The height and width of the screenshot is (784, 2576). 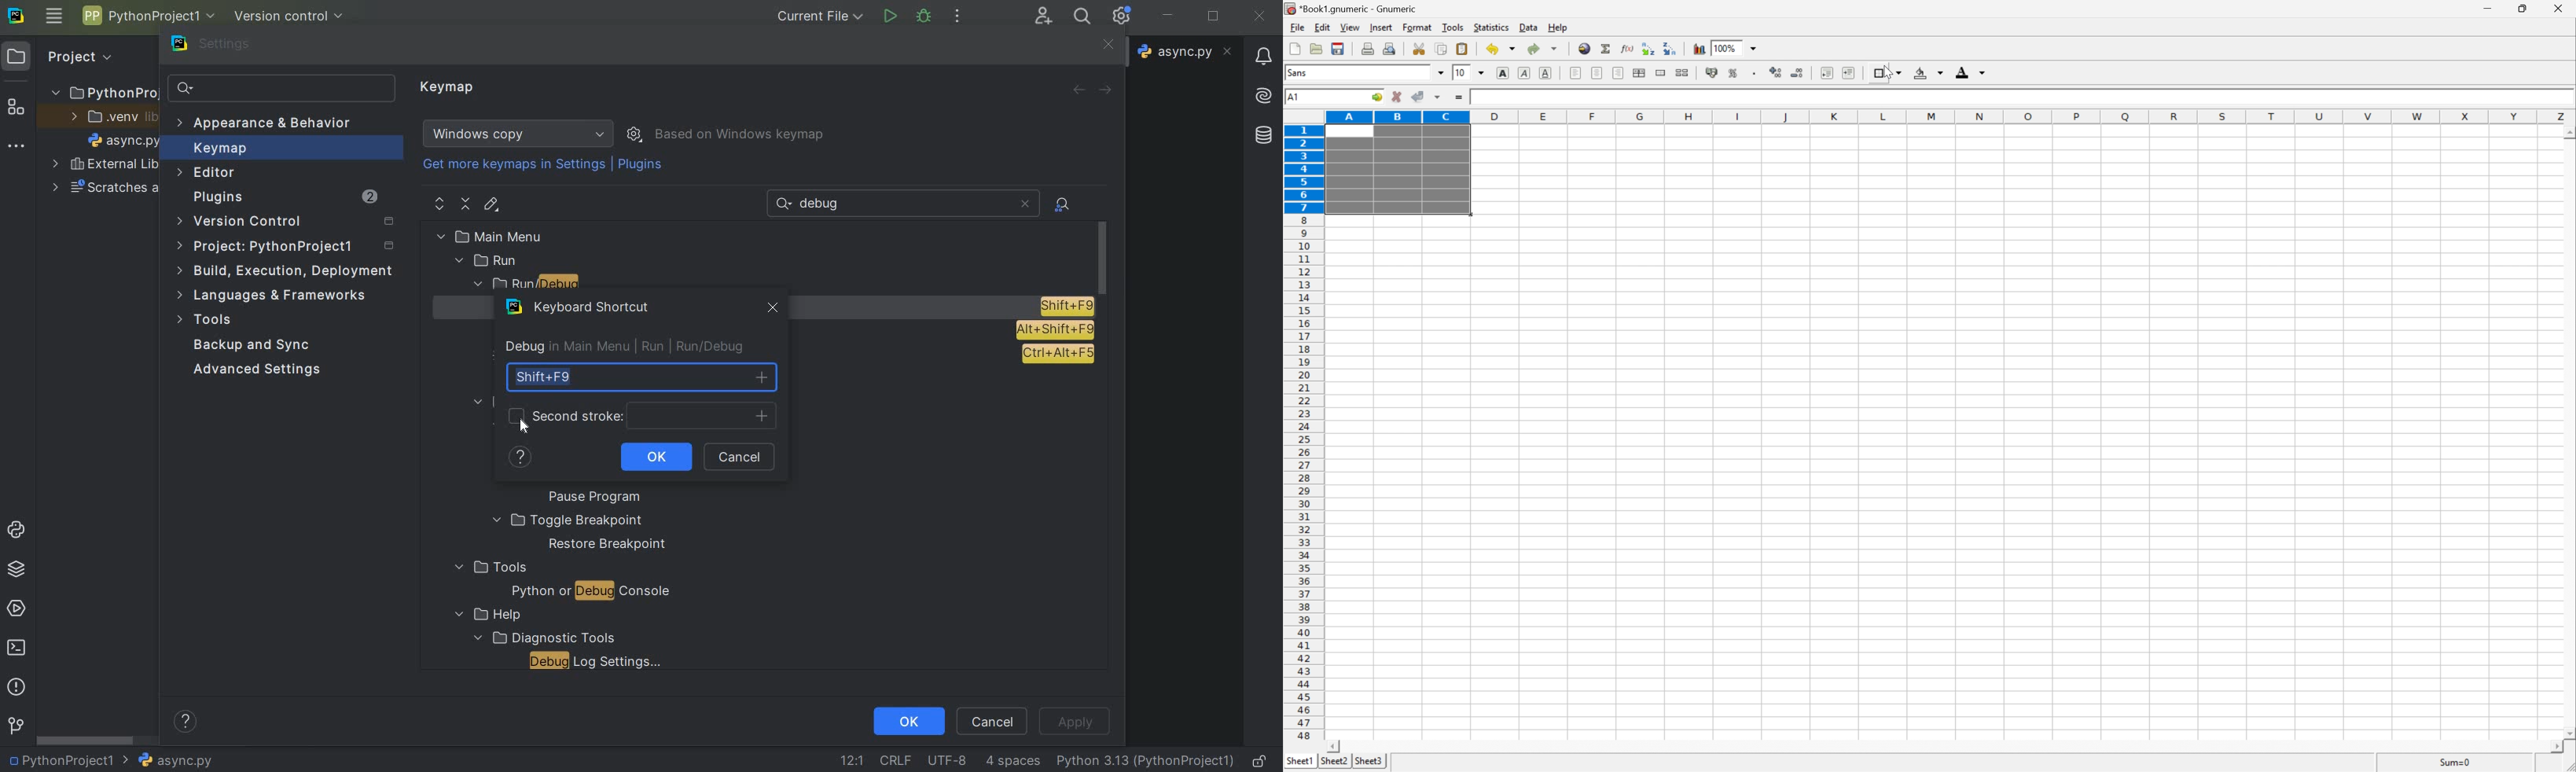 What do you see at coordinates (2568, 134) in the screenshot?
I see `scroll up` at bounding box center [2568, 134].